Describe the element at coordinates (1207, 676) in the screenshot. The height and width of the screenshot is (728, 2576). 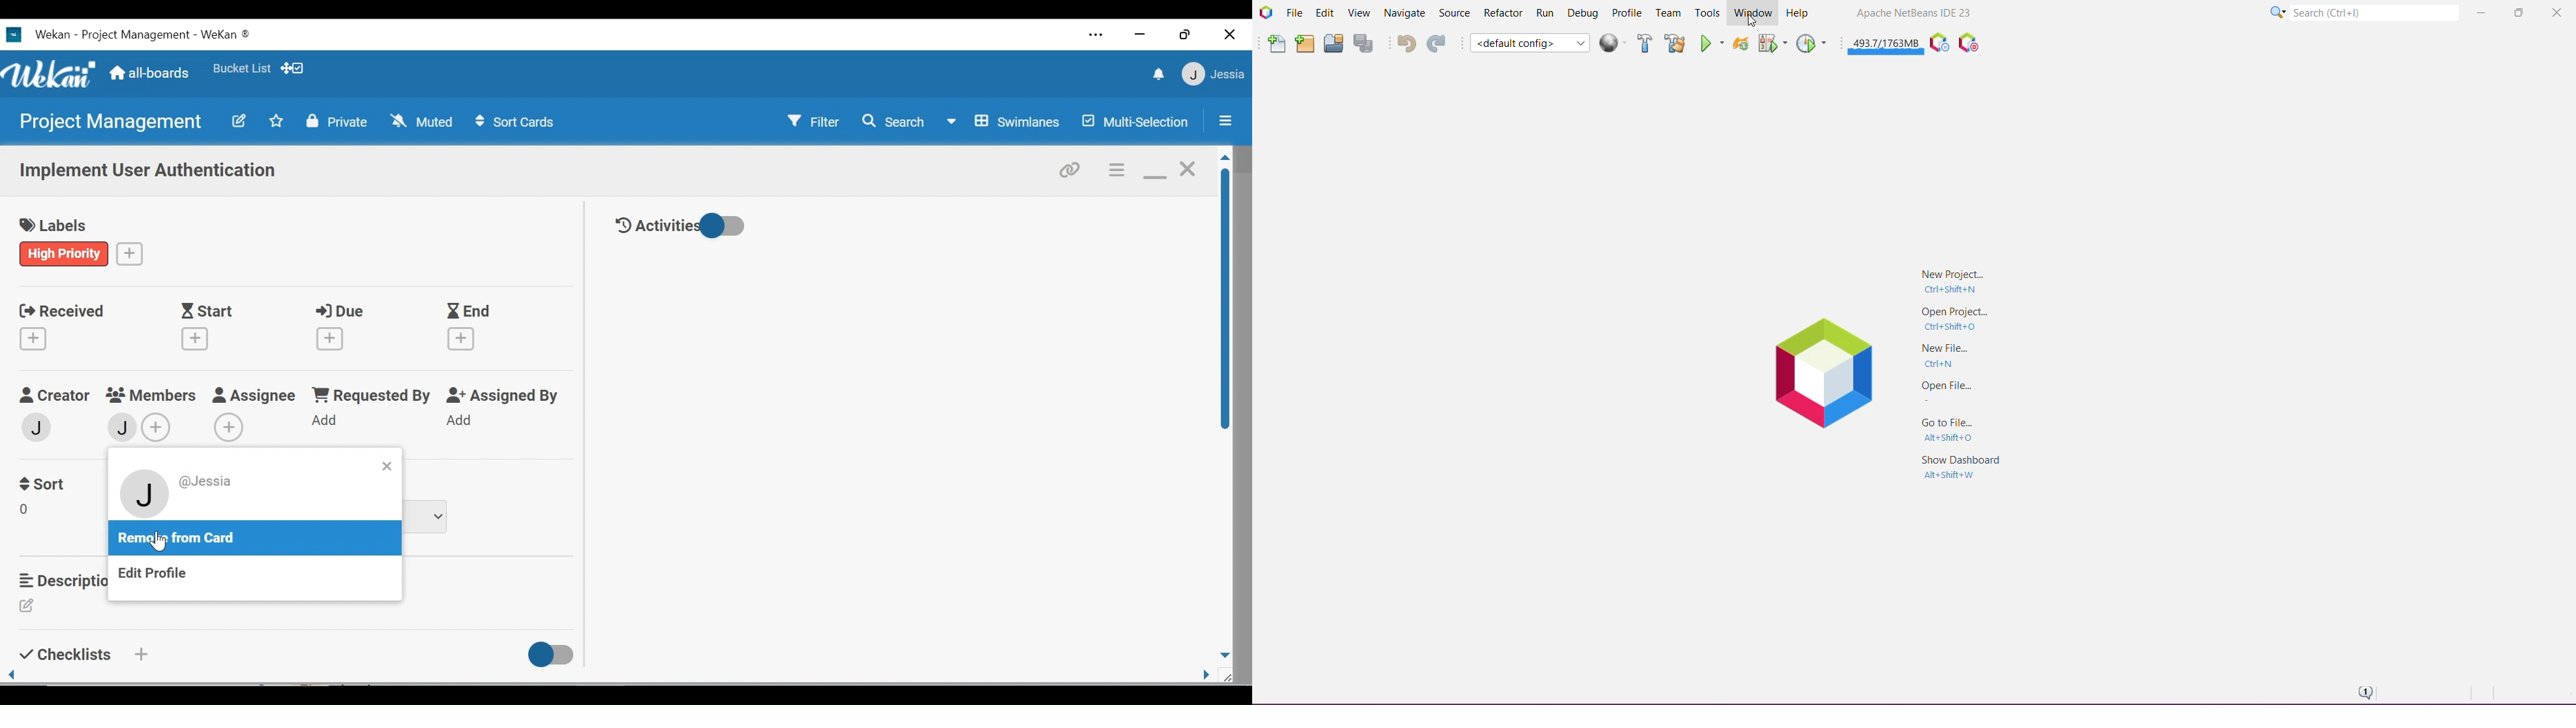
I see `move right` at that location.